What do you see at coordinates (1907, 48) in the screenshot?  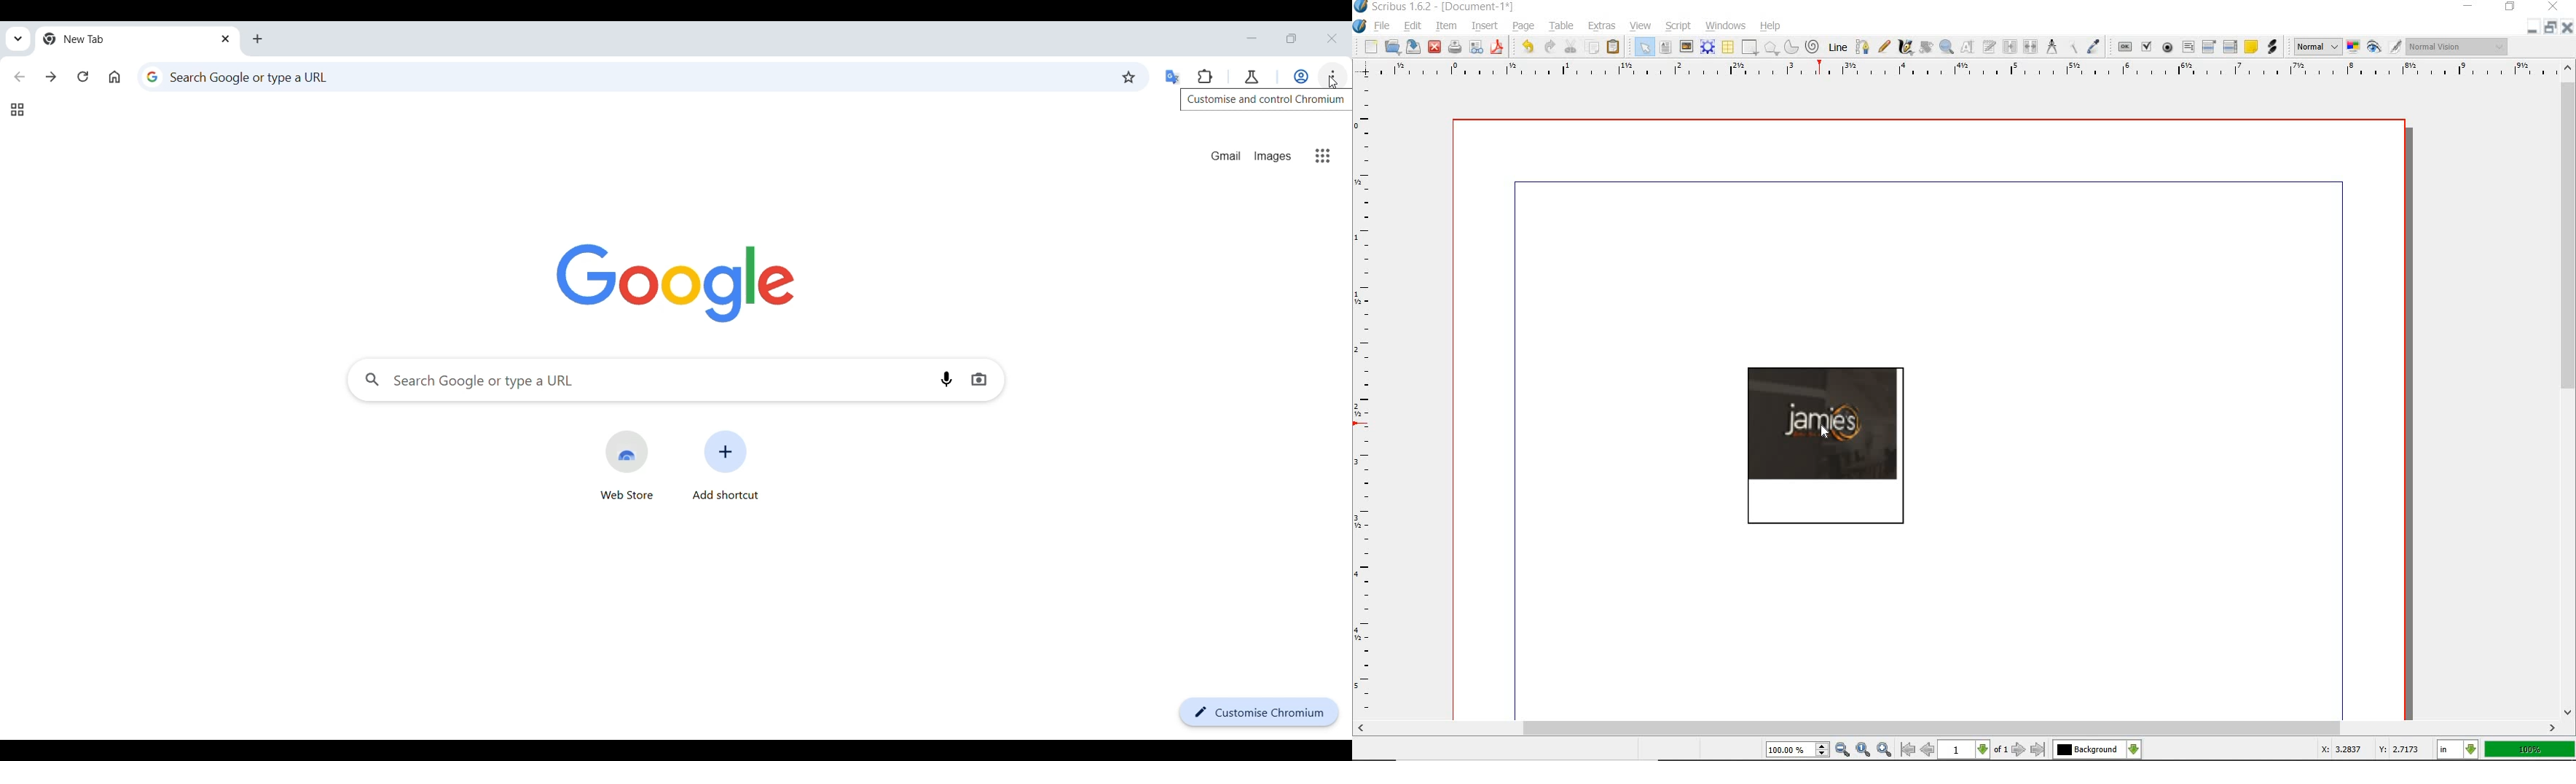 I see `calligraphic line` at bounding box center [1907, 48].